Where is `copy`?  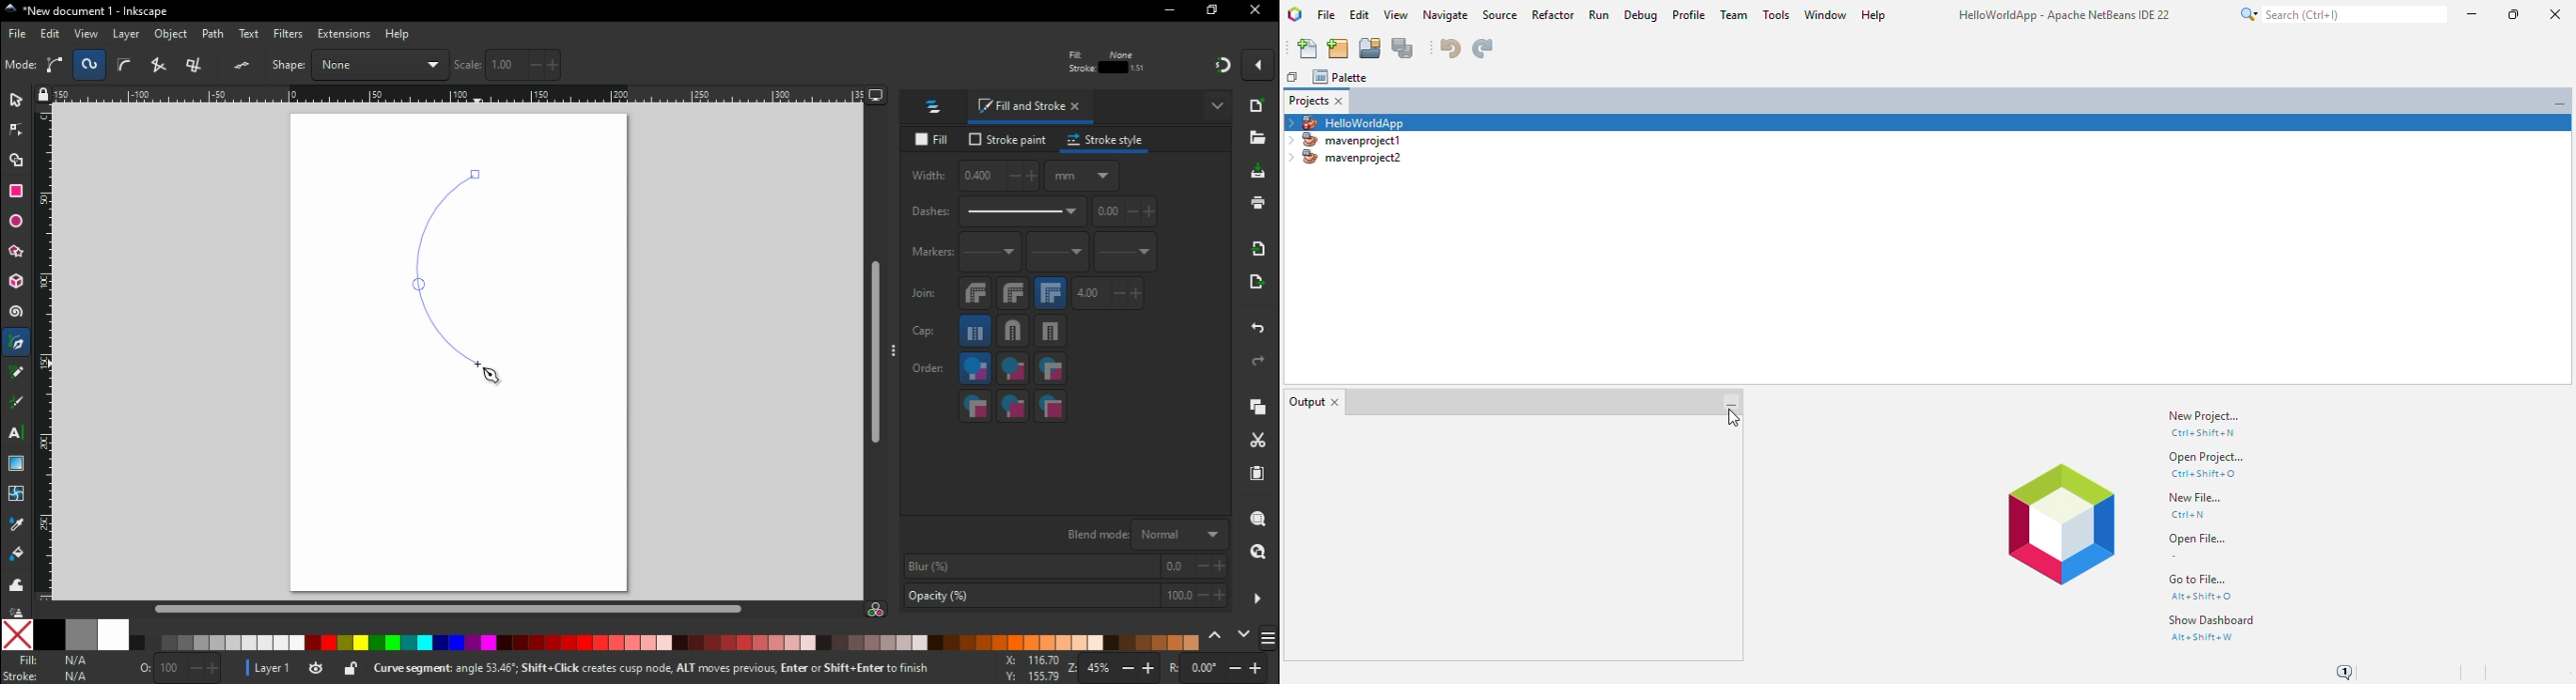 copy is located at coordinates (1263, 409).